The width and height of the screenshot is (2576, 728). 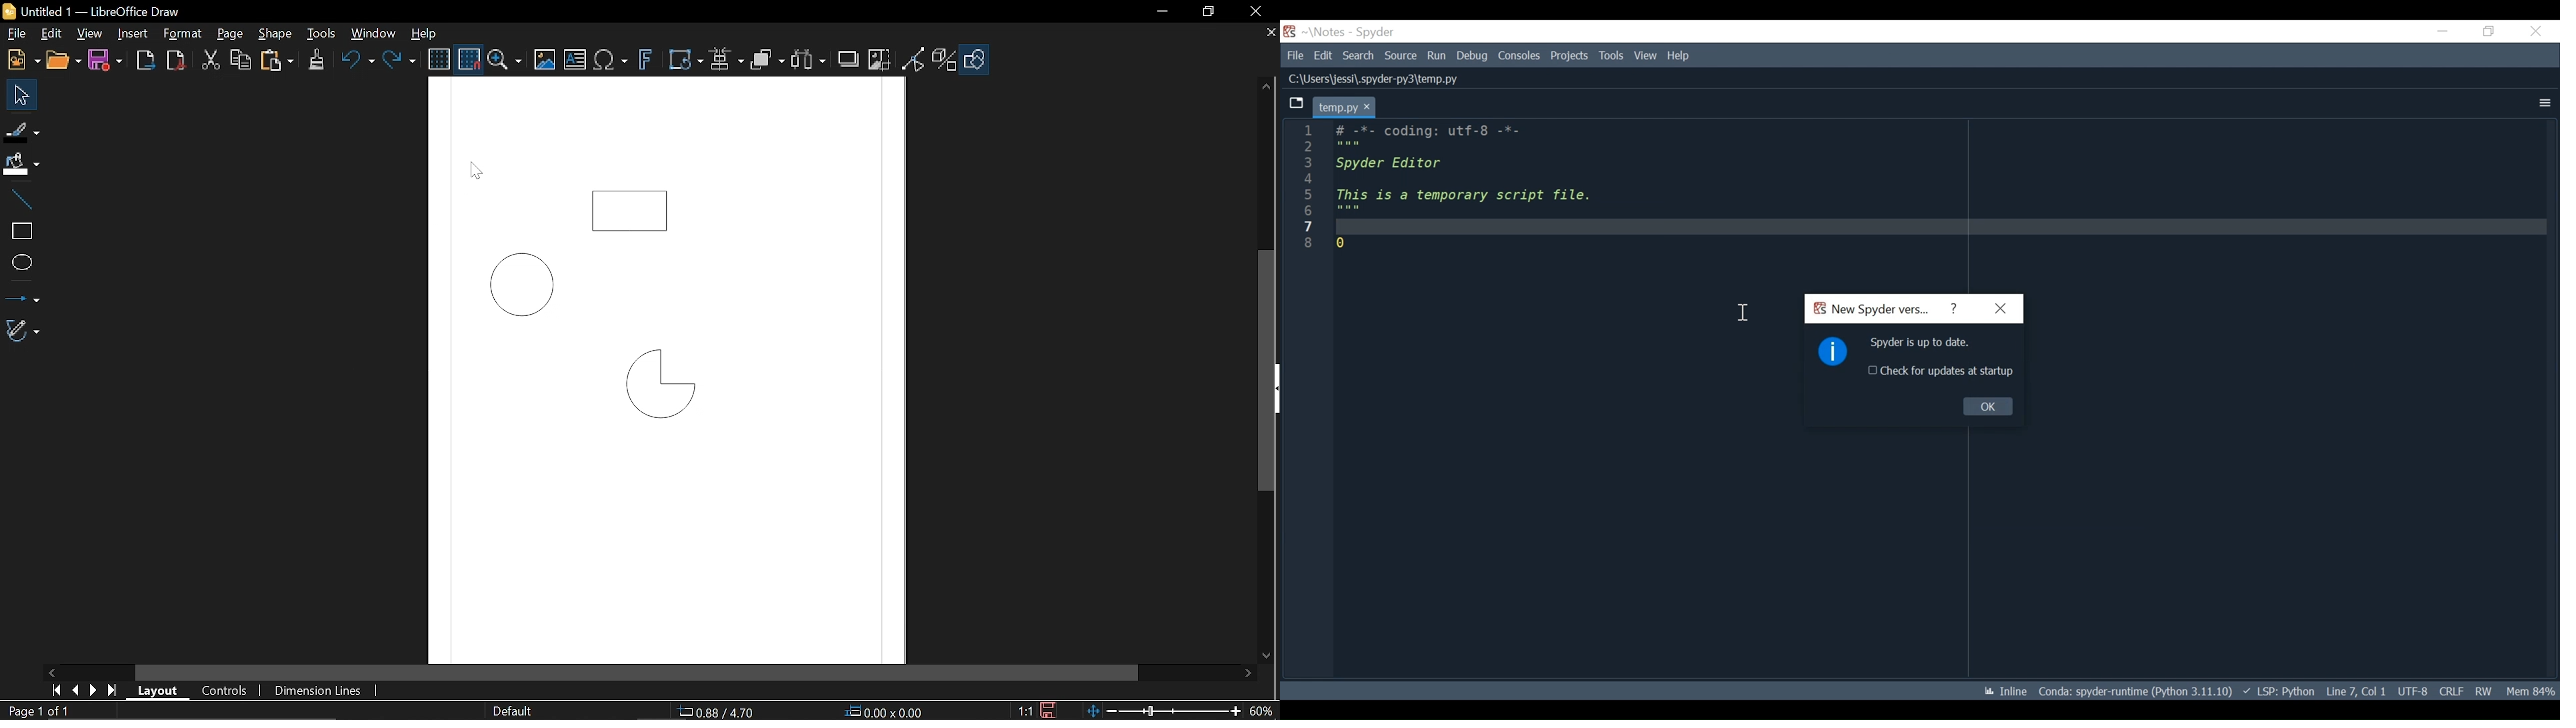 I want to click on Debug, so click(x=1473, y=55).